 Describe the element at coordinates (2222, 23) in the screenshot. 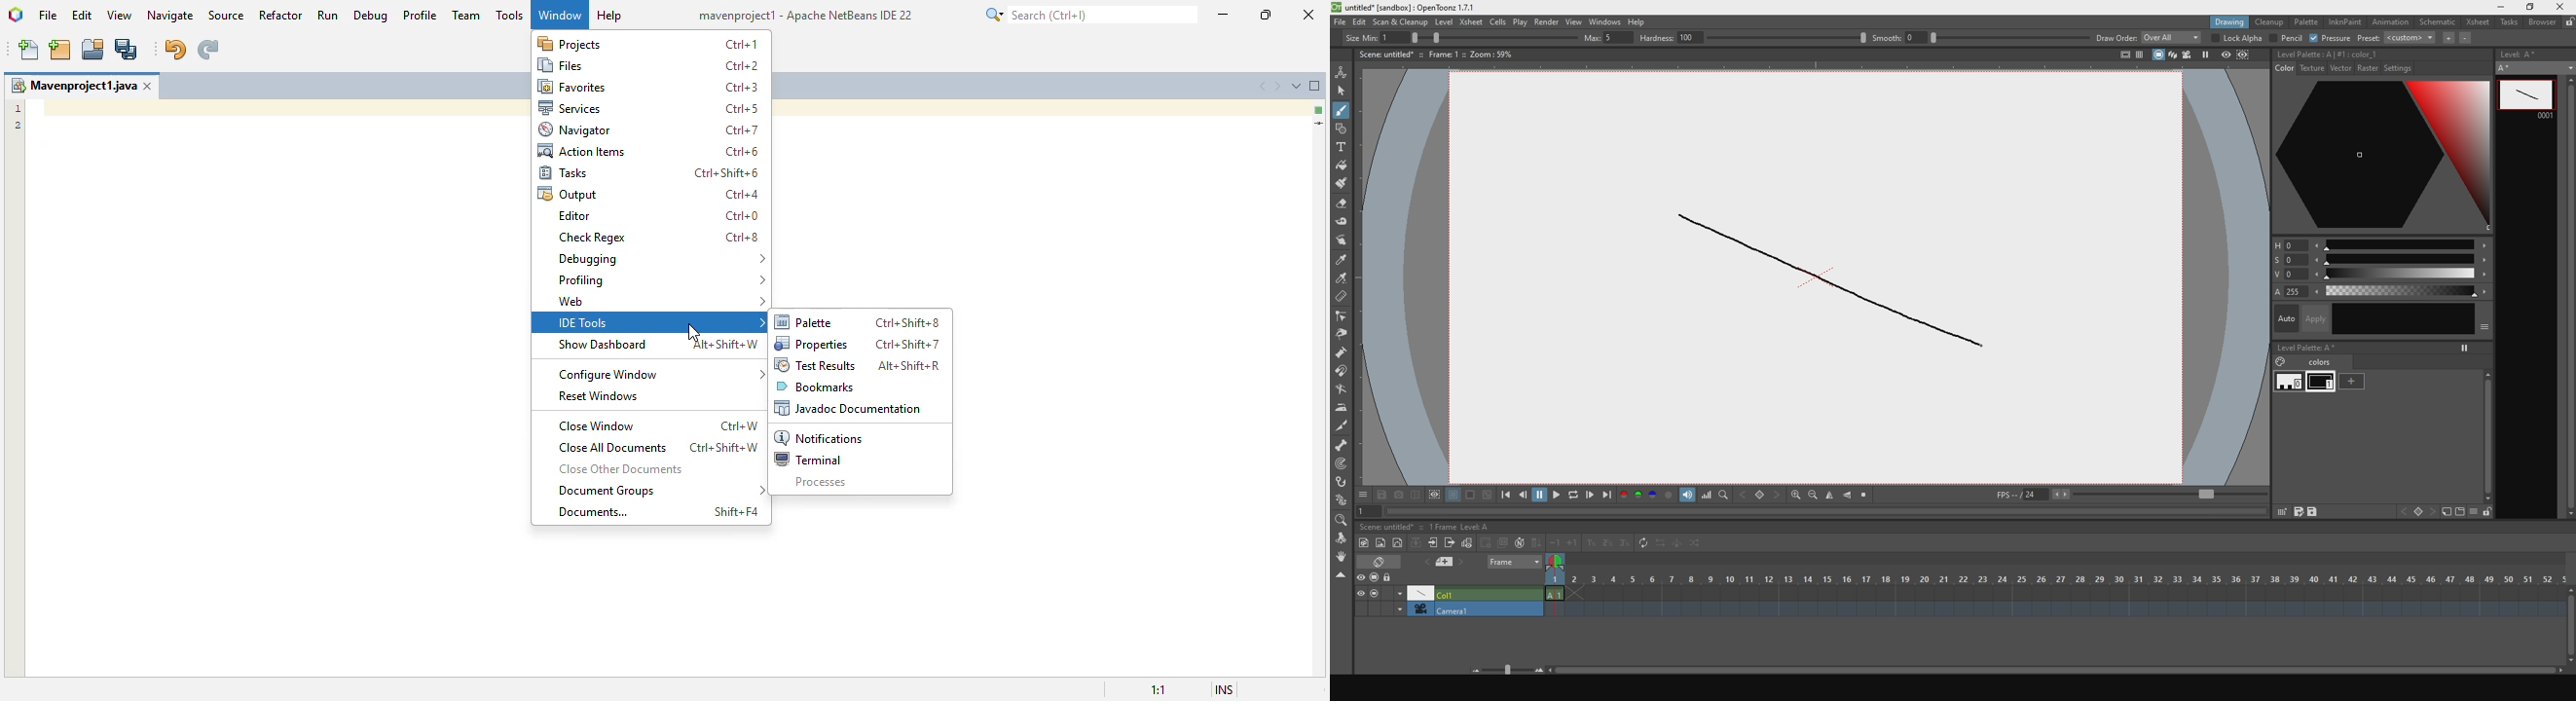

I see `drawing` at that location.